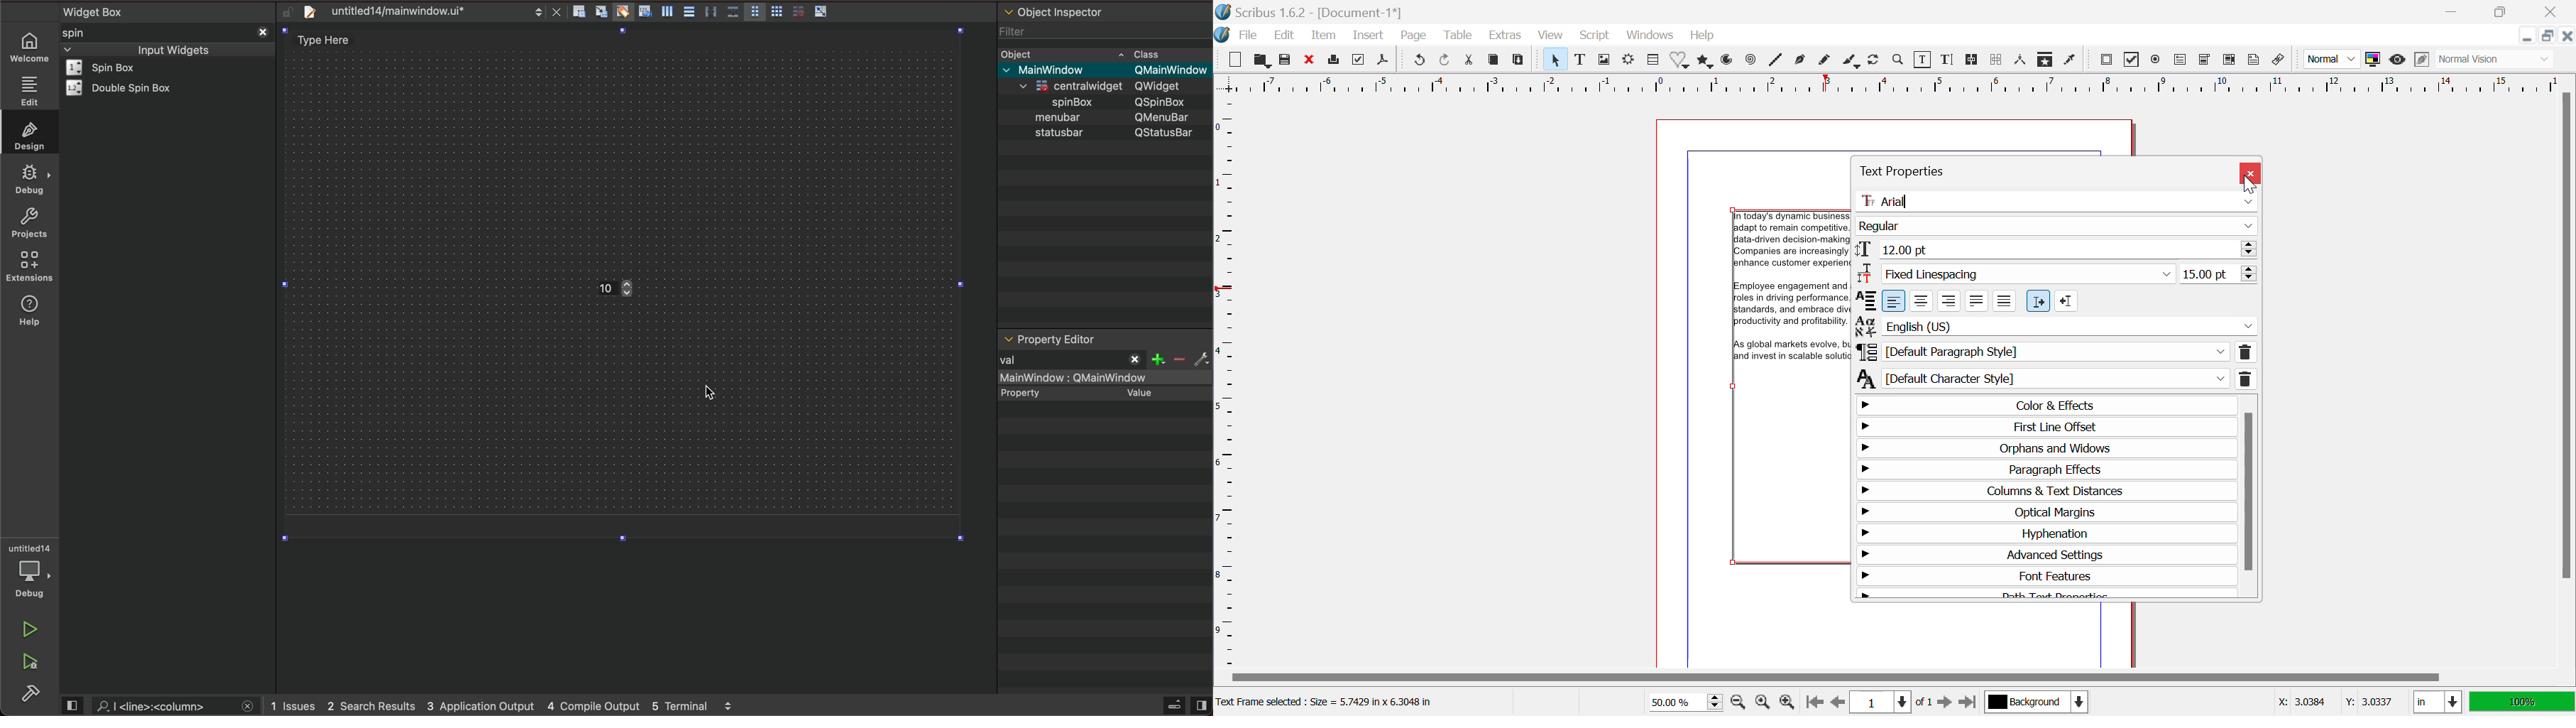 This screenshot has width=2576, height=728. I want to click on Text Justified, so click(1977, 299).